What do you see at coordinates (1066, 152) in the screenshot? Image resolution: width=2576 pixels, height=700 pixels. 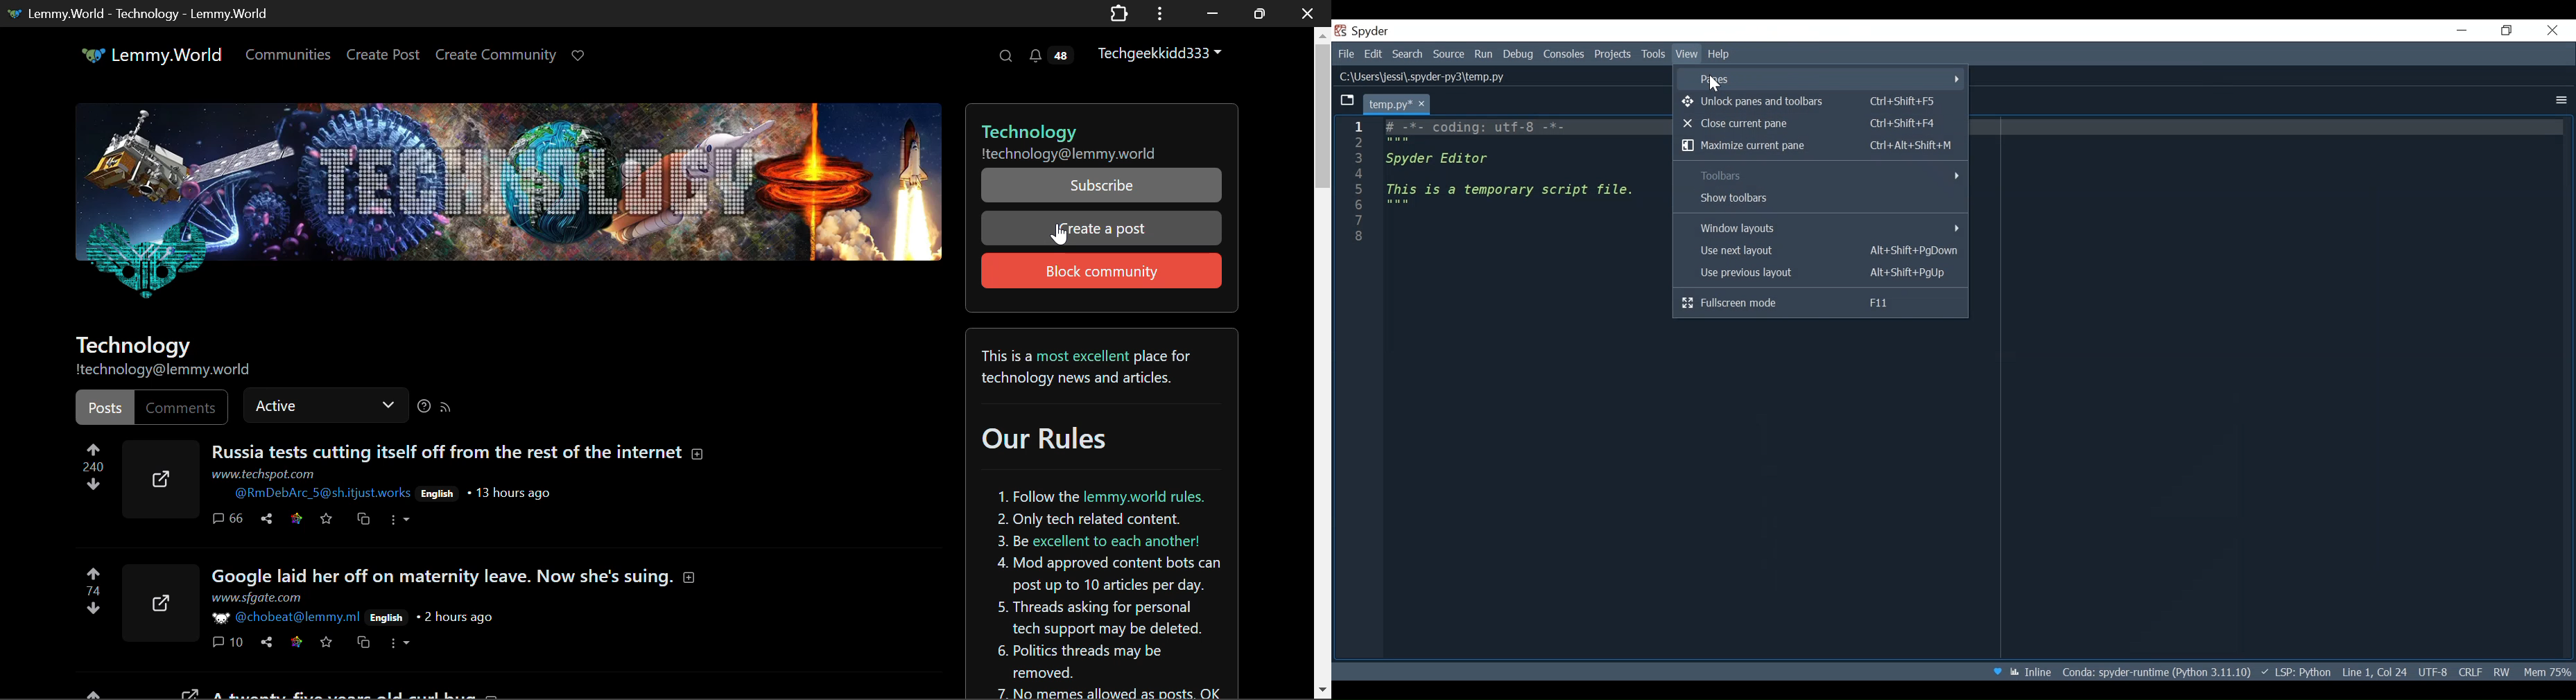 I see `Lemmy Address` at bounding box center [1066, 152].